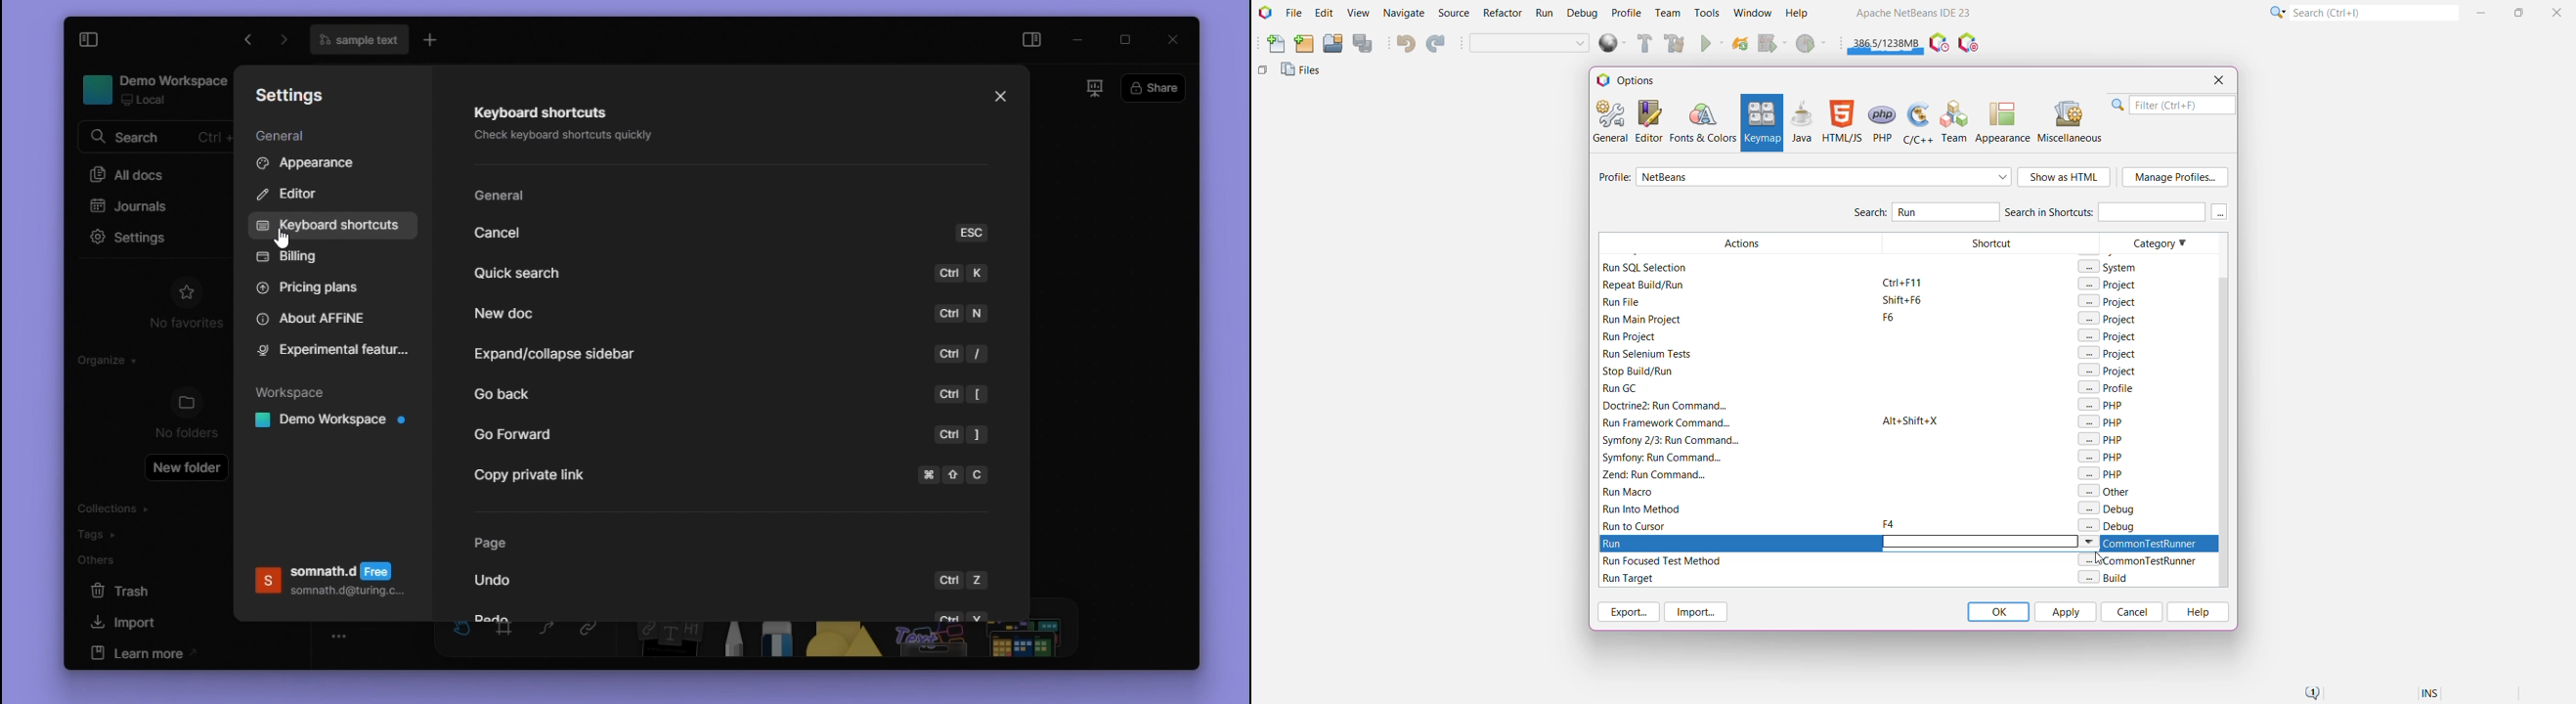  What do you see at coordinates (339, 225) in the screenshot?
I see `Keyboard Shortcuts` at bounding box center [339, 225].